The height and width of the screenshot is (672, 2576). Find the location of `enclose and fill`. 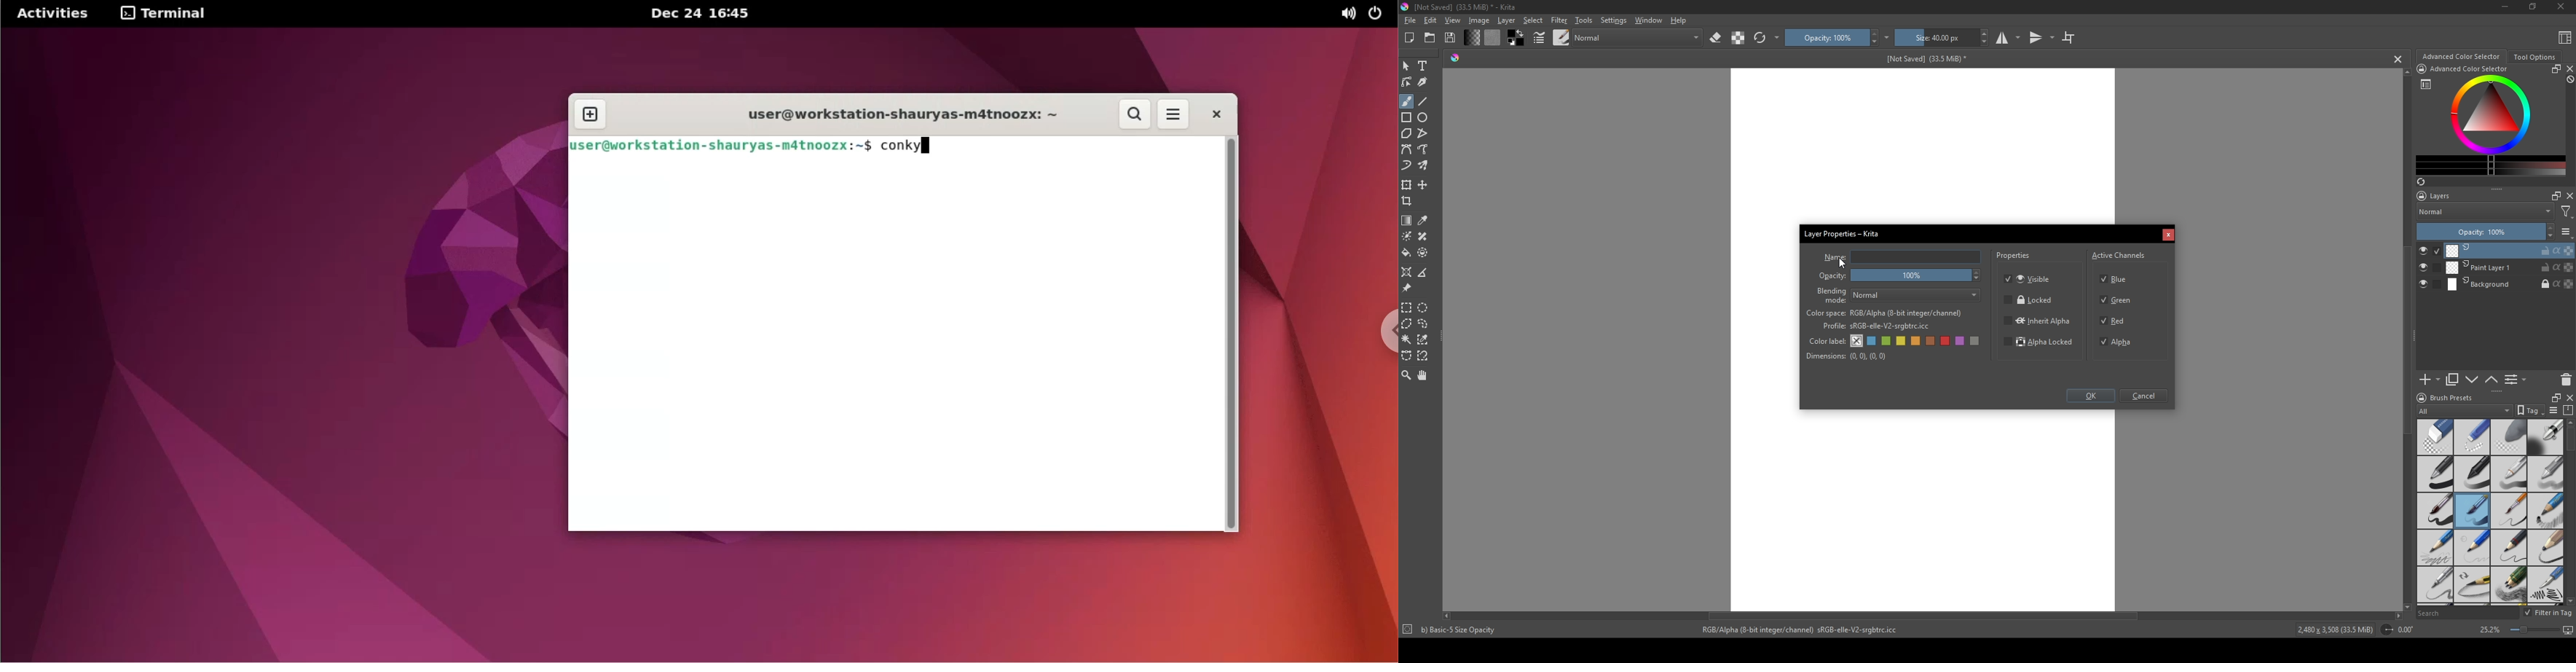

enclose and fill is located at coordinates (1424, 252).